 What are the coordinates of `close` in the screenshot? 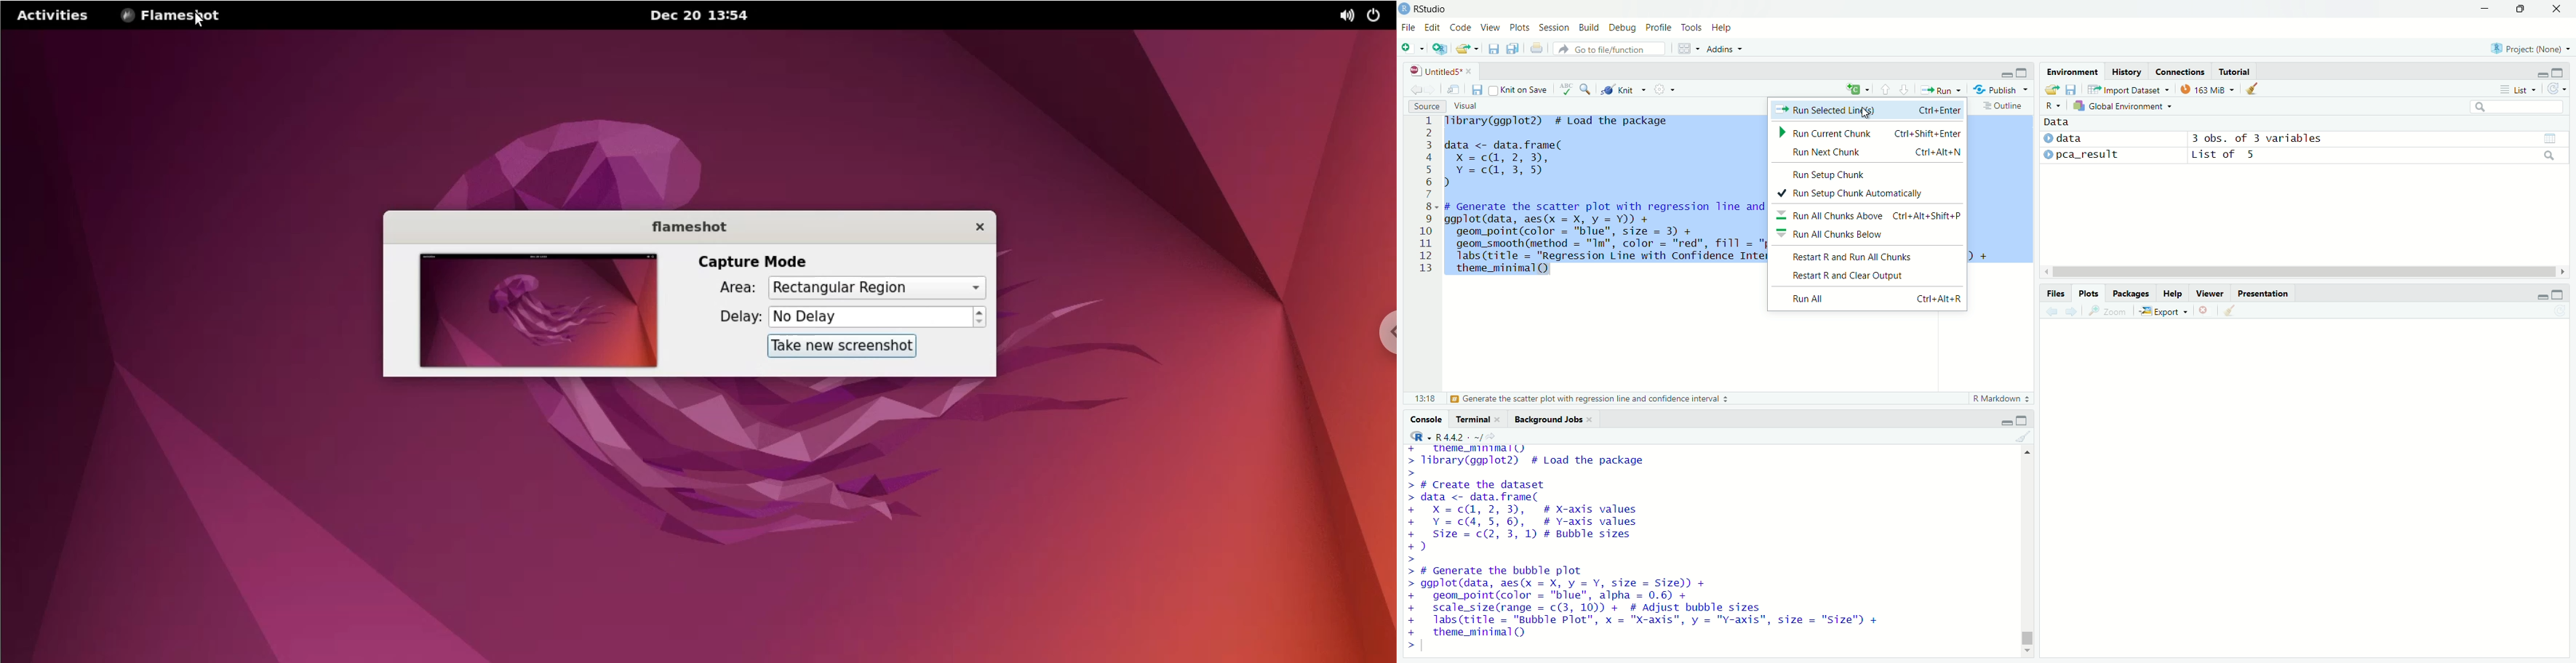 It's located at (1472, 71).